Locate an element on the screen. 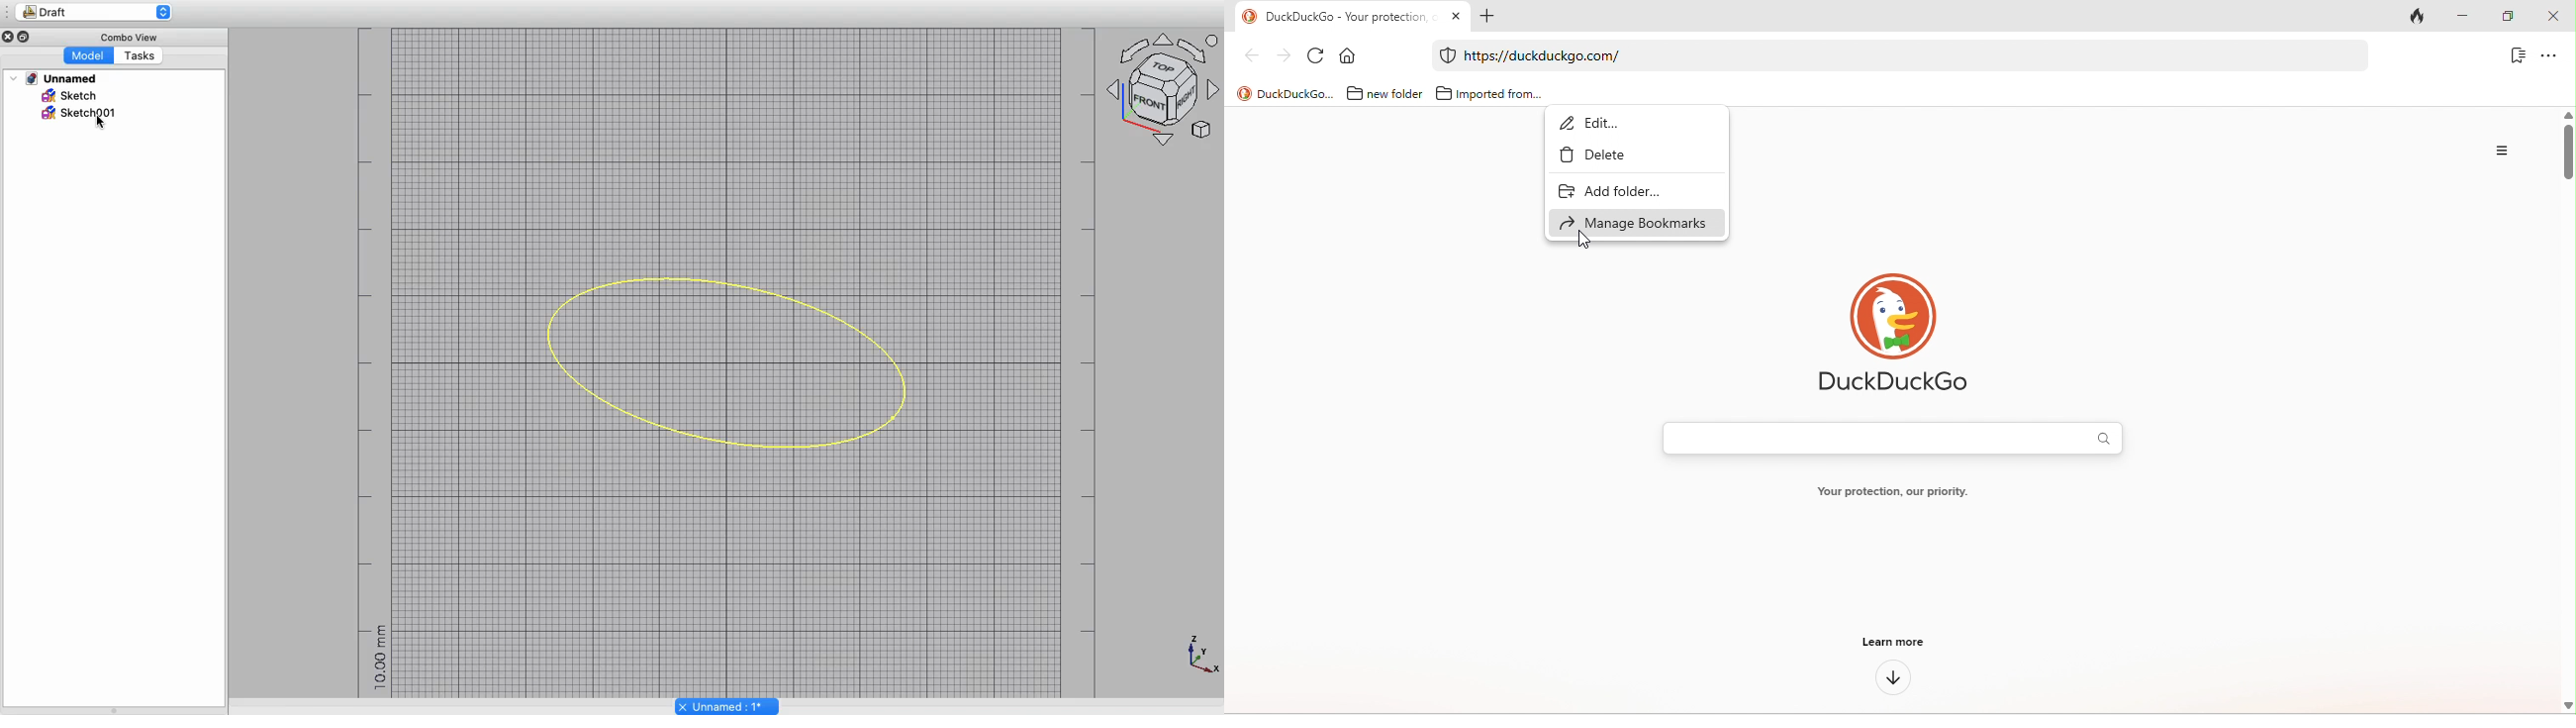 The width and height of the screenshot is (2576, 728). Unnamed: 1 is located at coordinates (728, 705).